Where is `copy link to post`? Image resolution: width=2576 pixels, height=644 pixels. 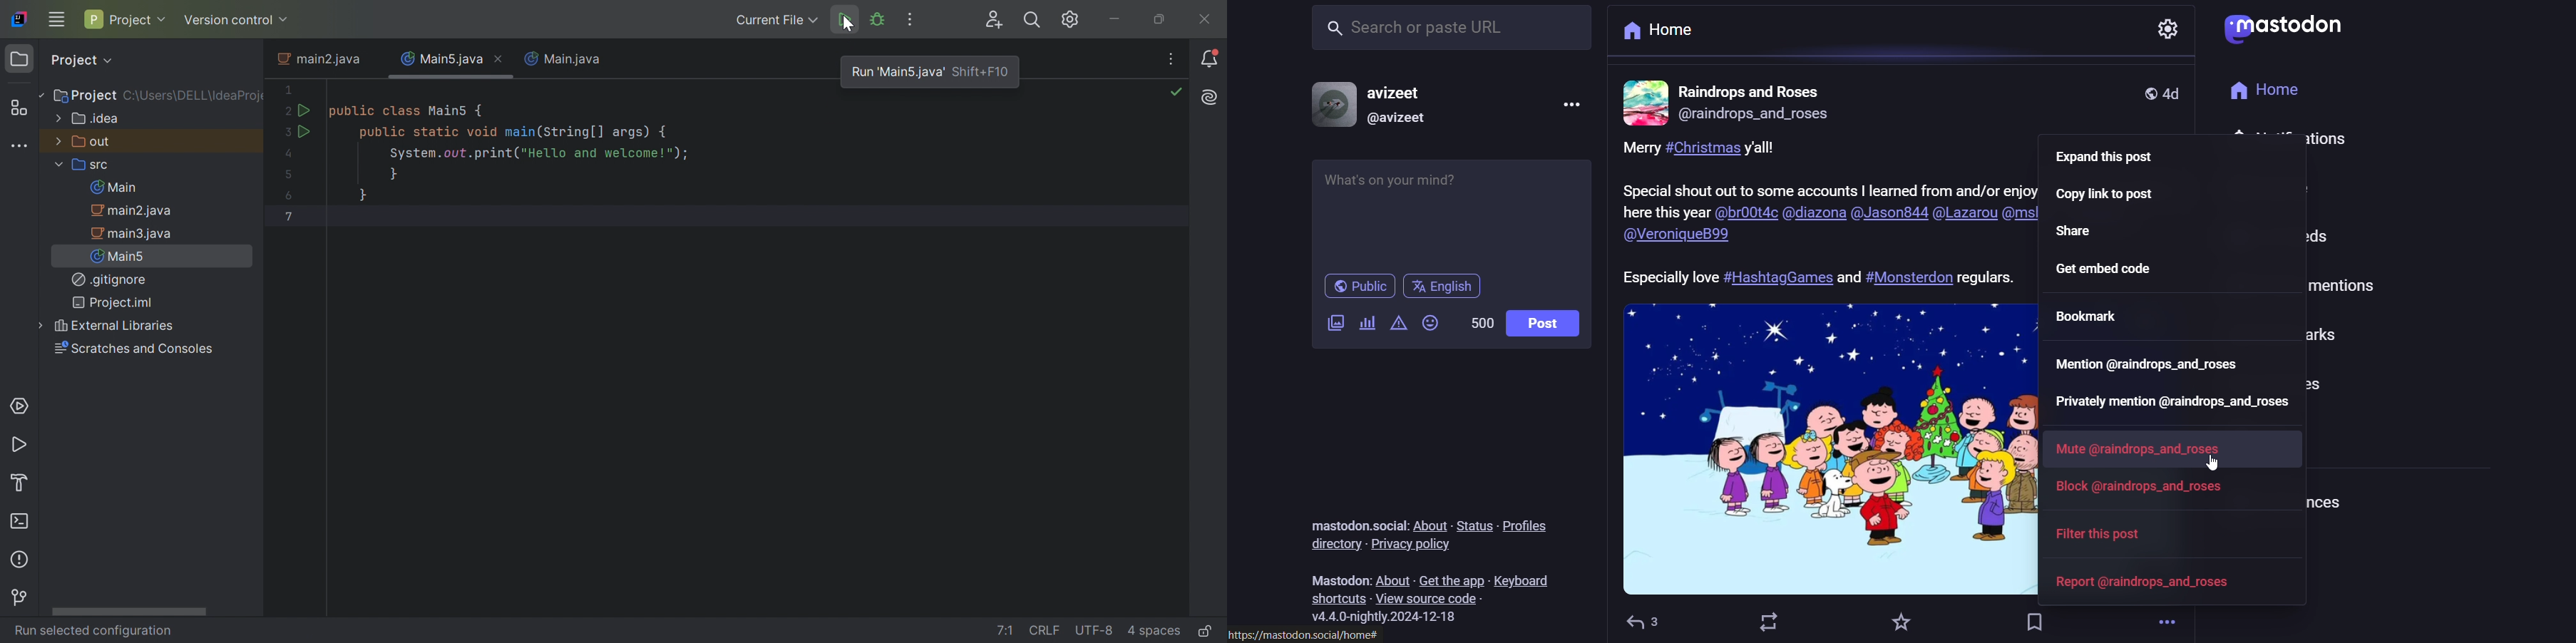 copy link to post is located at coordinates (2105, 197).